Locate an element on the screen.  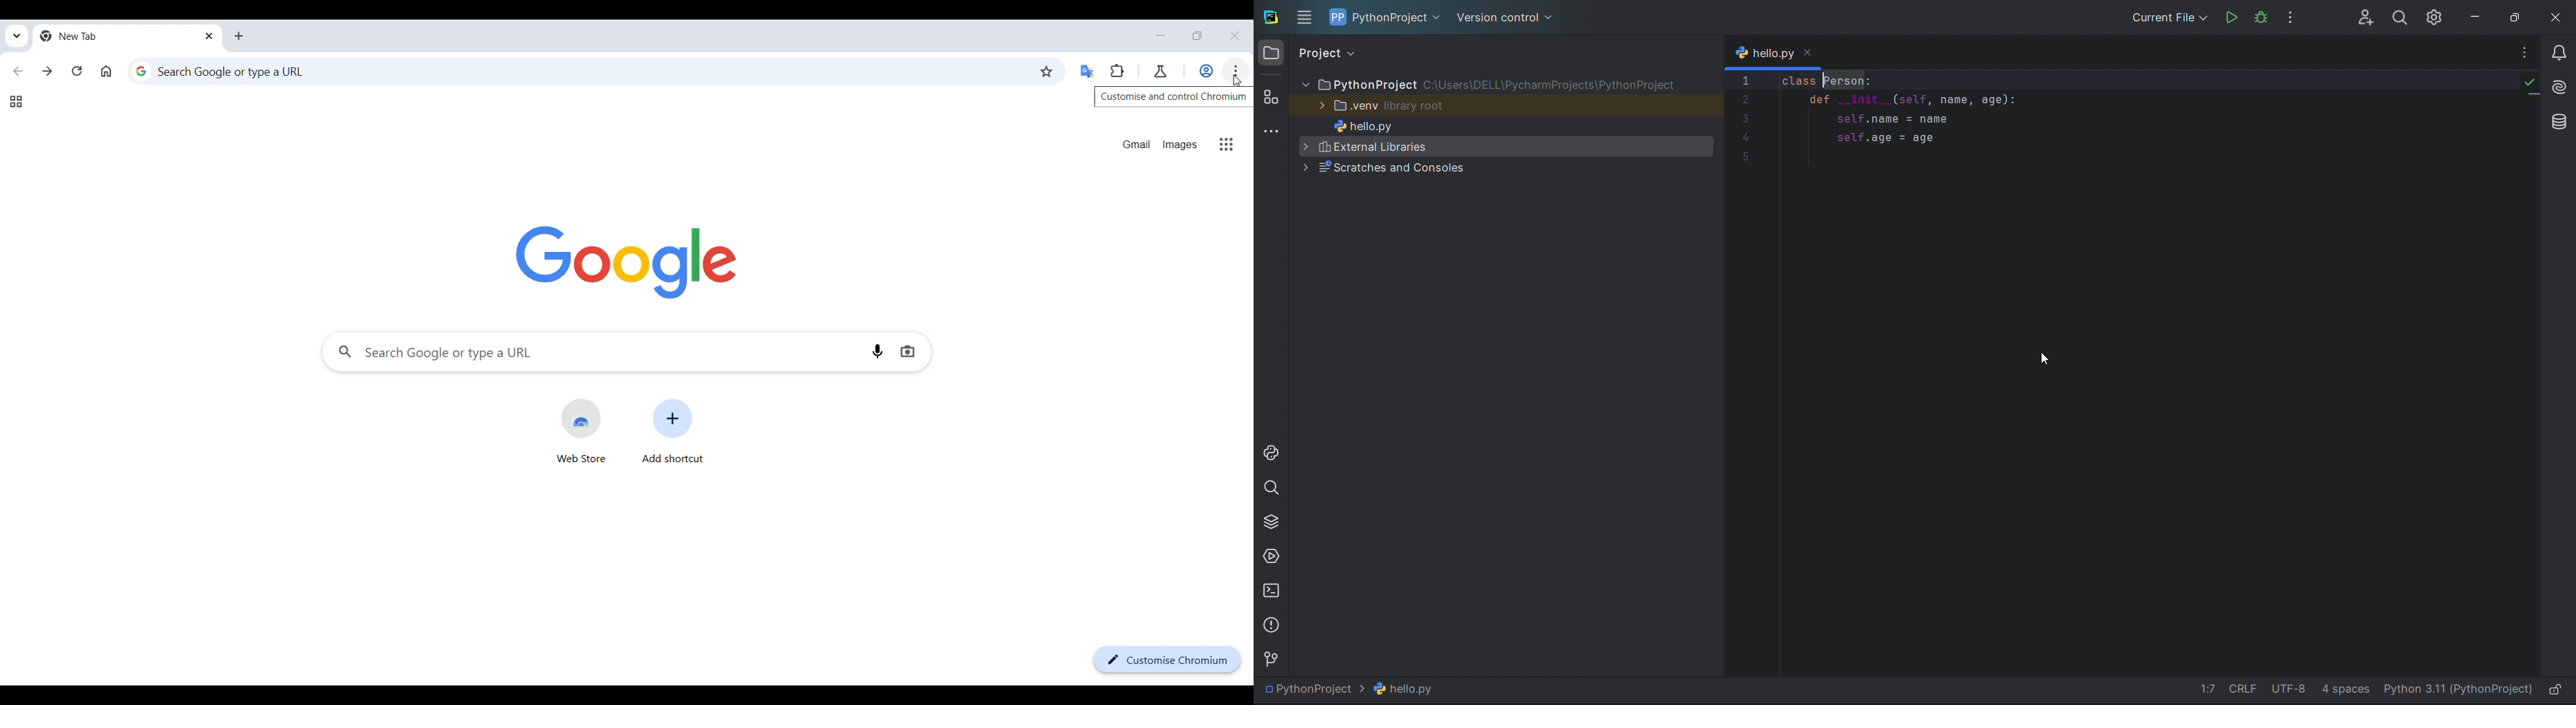
python packages is located at coordinates (1270, 522).